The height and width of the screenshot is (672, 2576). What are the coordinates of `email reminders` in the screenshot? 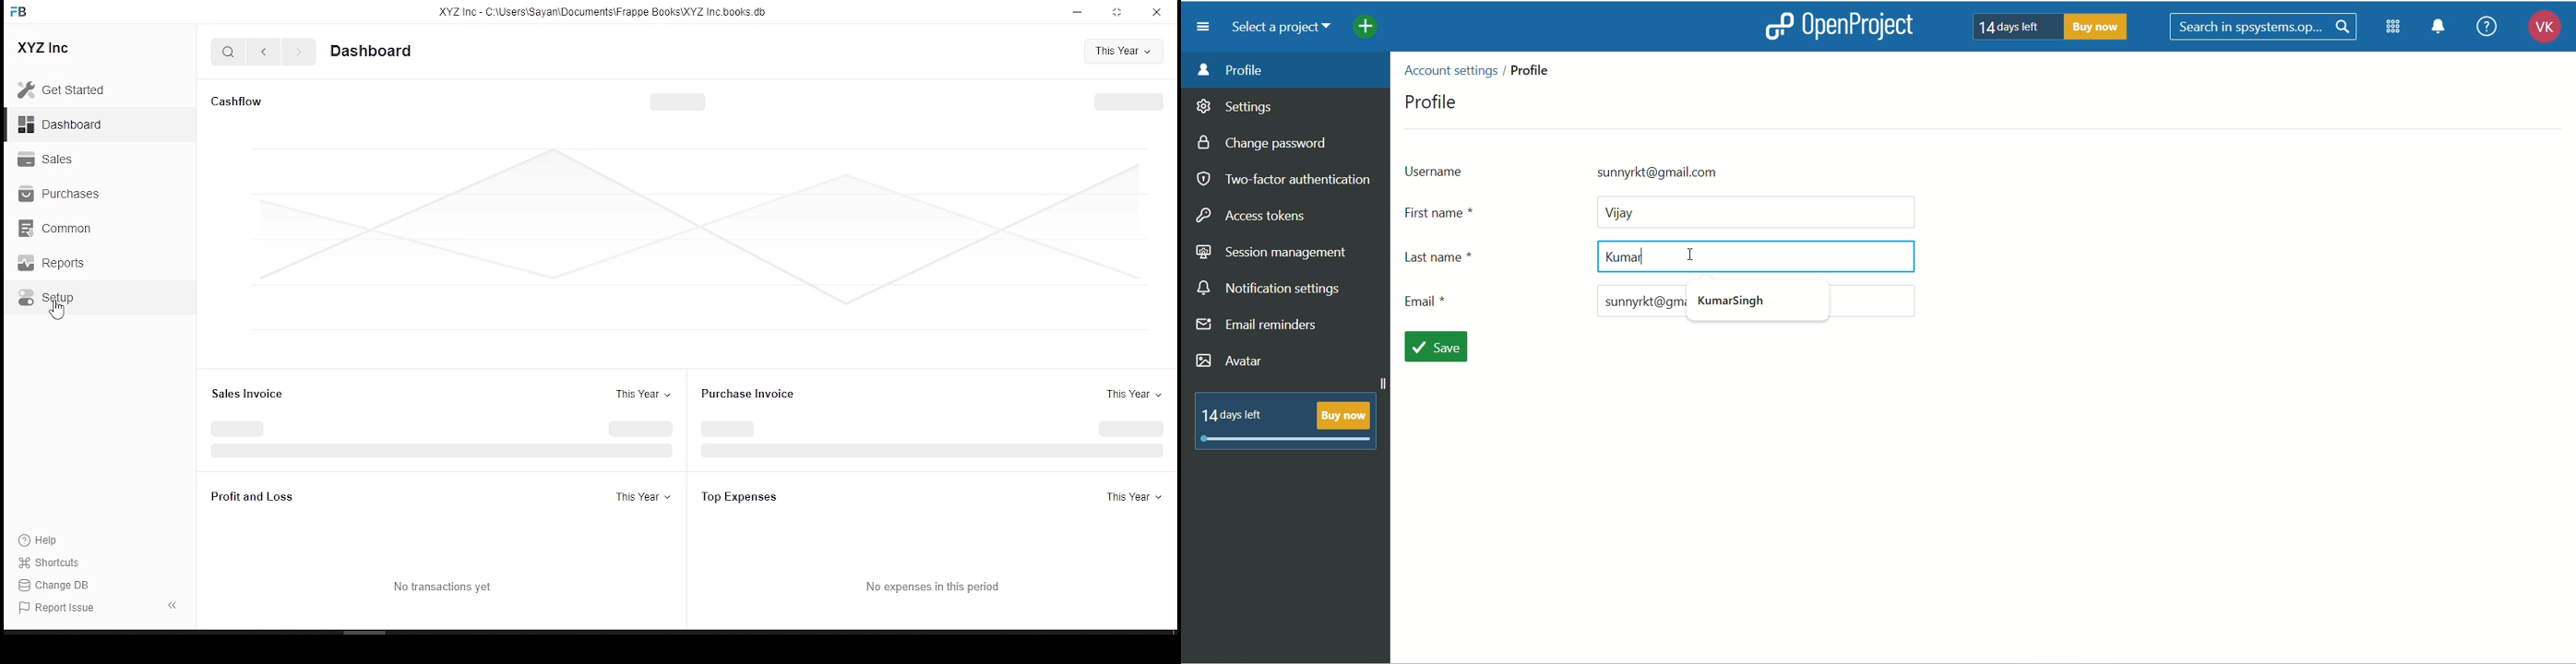 It's located at (1259, 328).